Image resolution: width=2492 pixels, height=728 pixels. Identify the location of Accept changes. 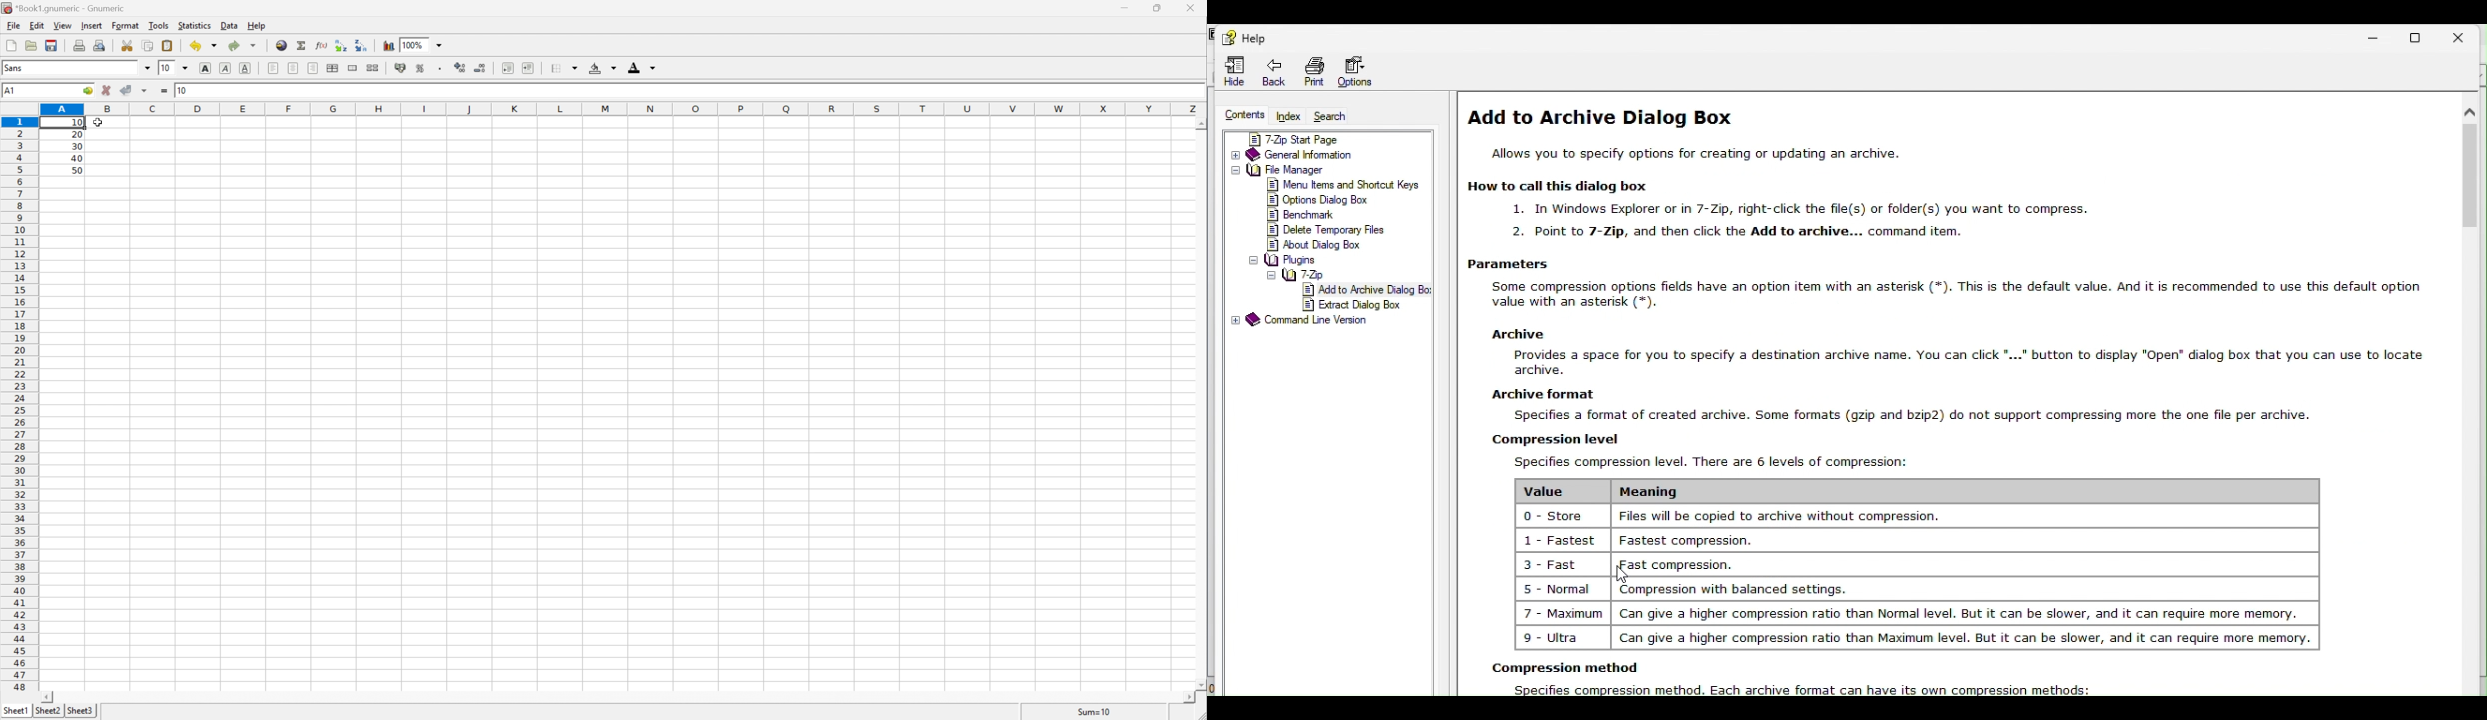
(127, 90).